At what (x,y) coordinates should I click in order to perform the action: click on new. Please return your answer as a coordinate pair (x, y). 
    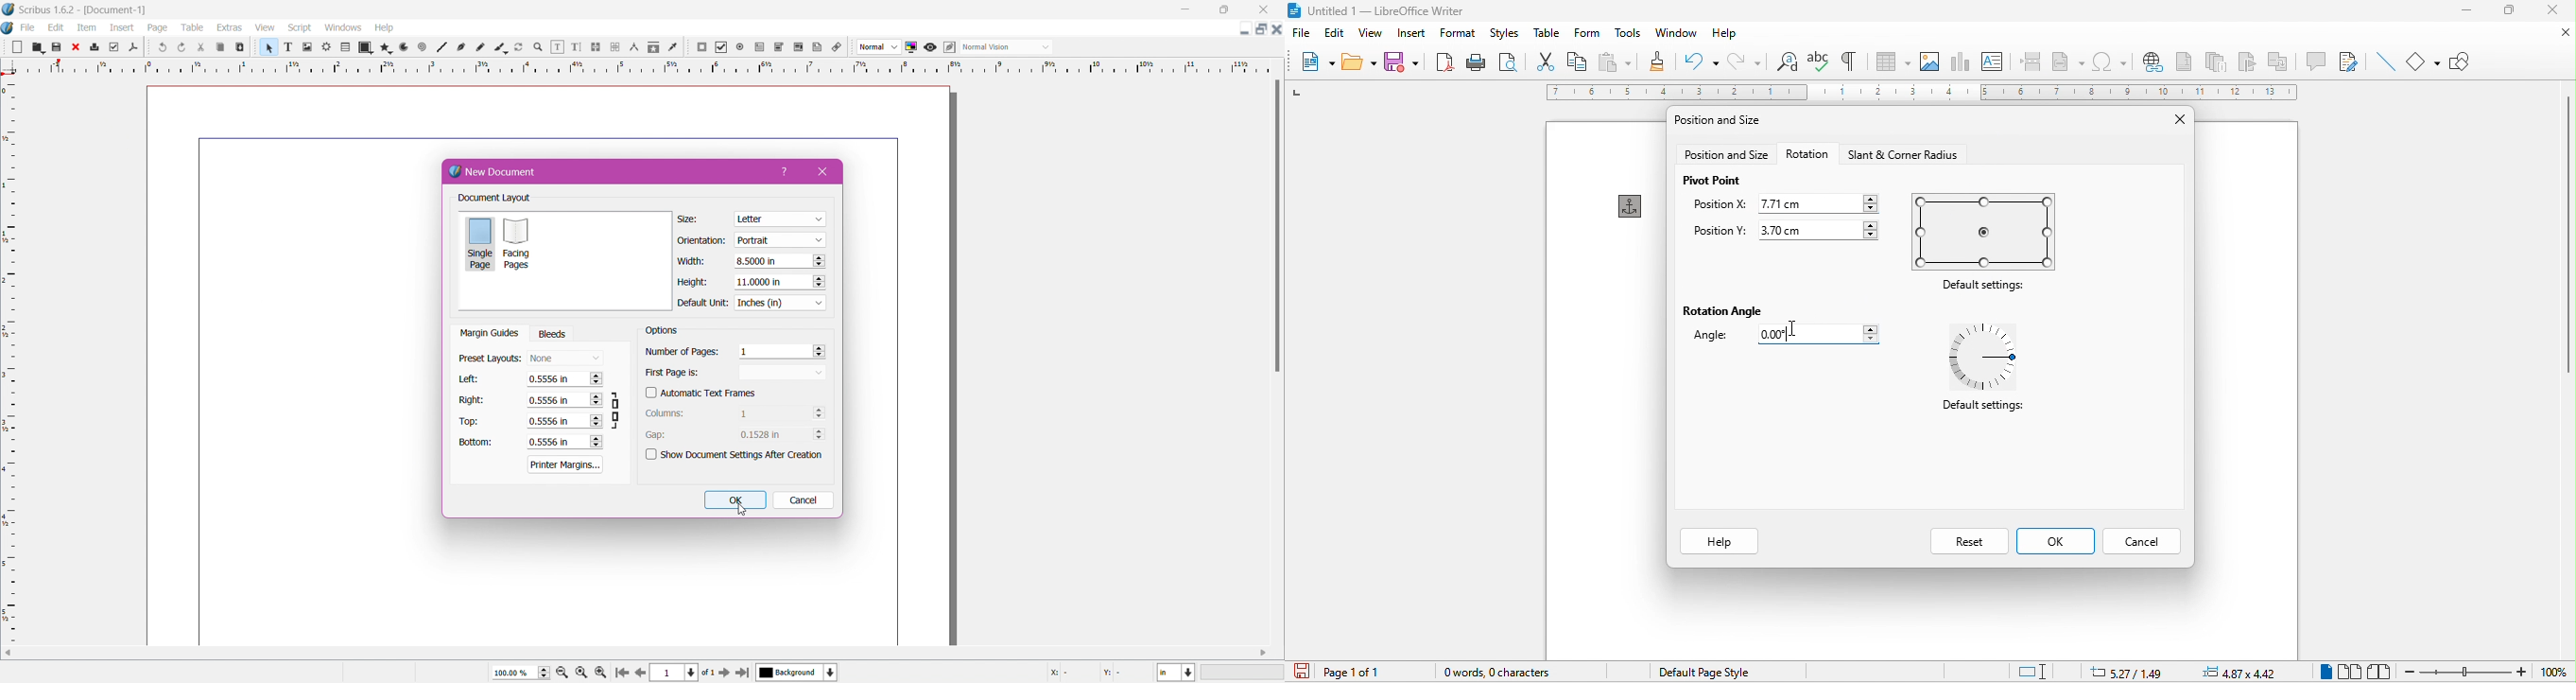
    Looking at the image, I should click on (1317, 63).